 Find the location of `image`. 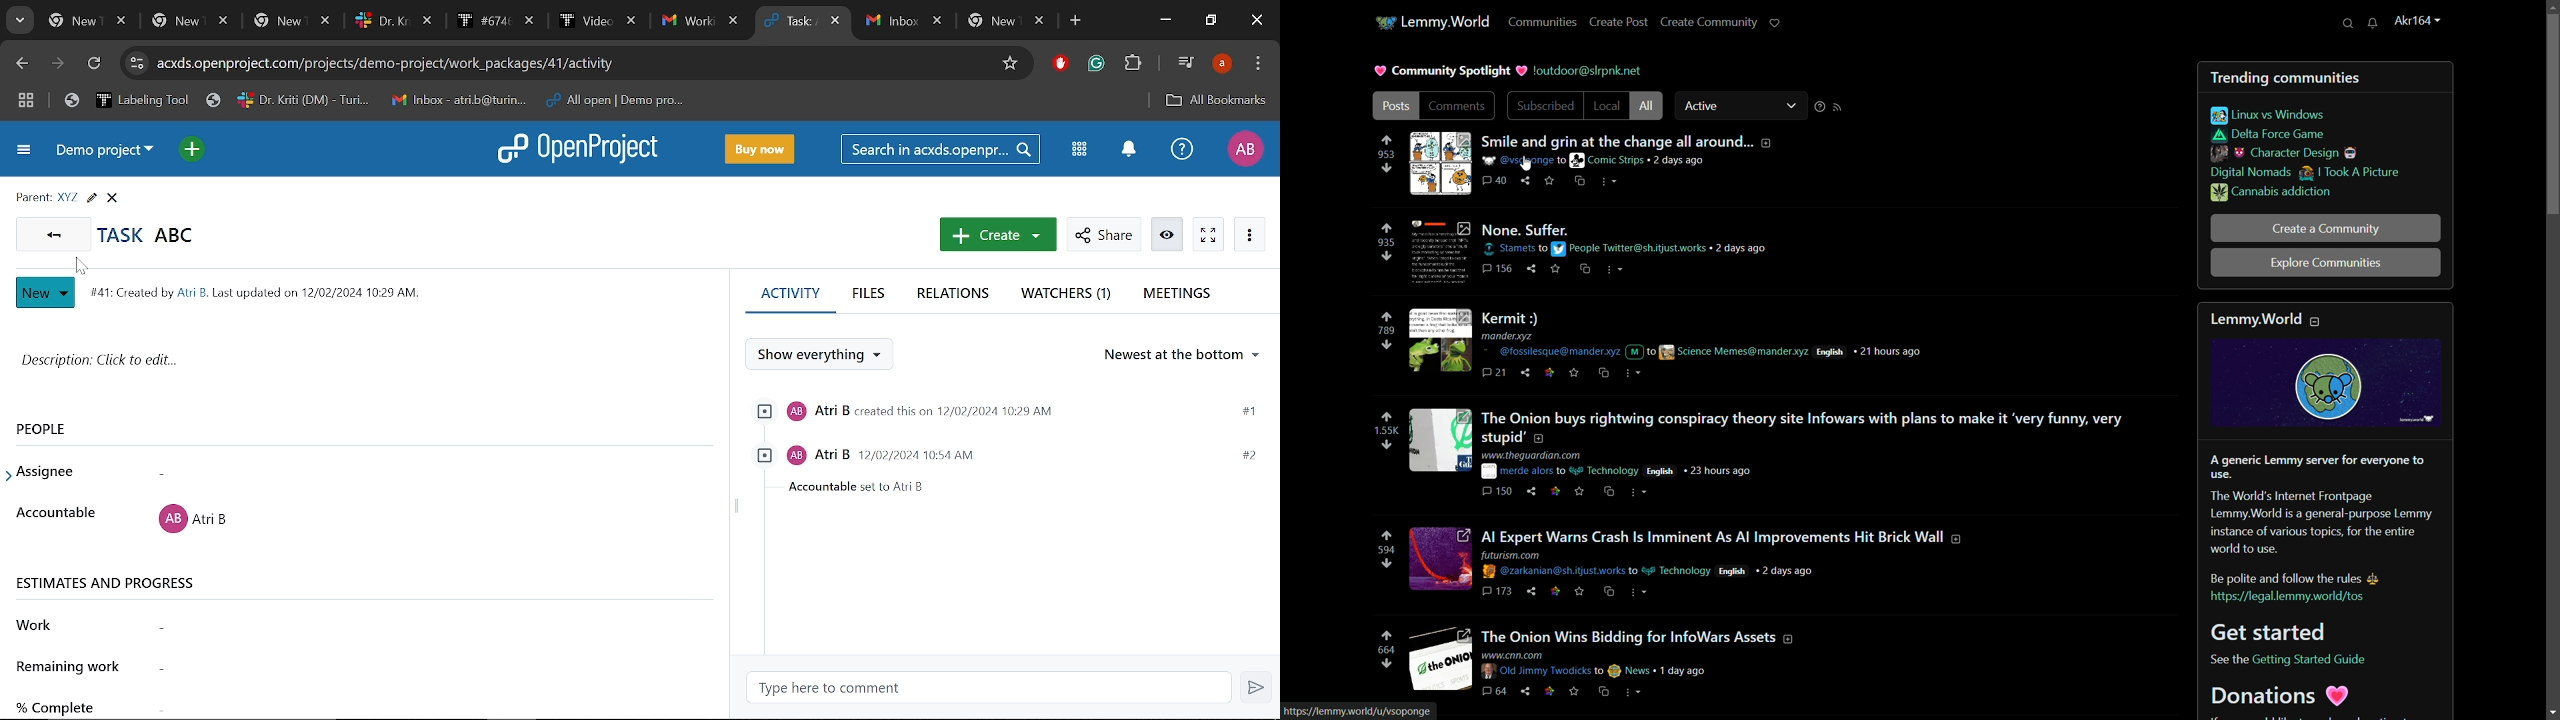

image is located at coordinates (1439, 252).